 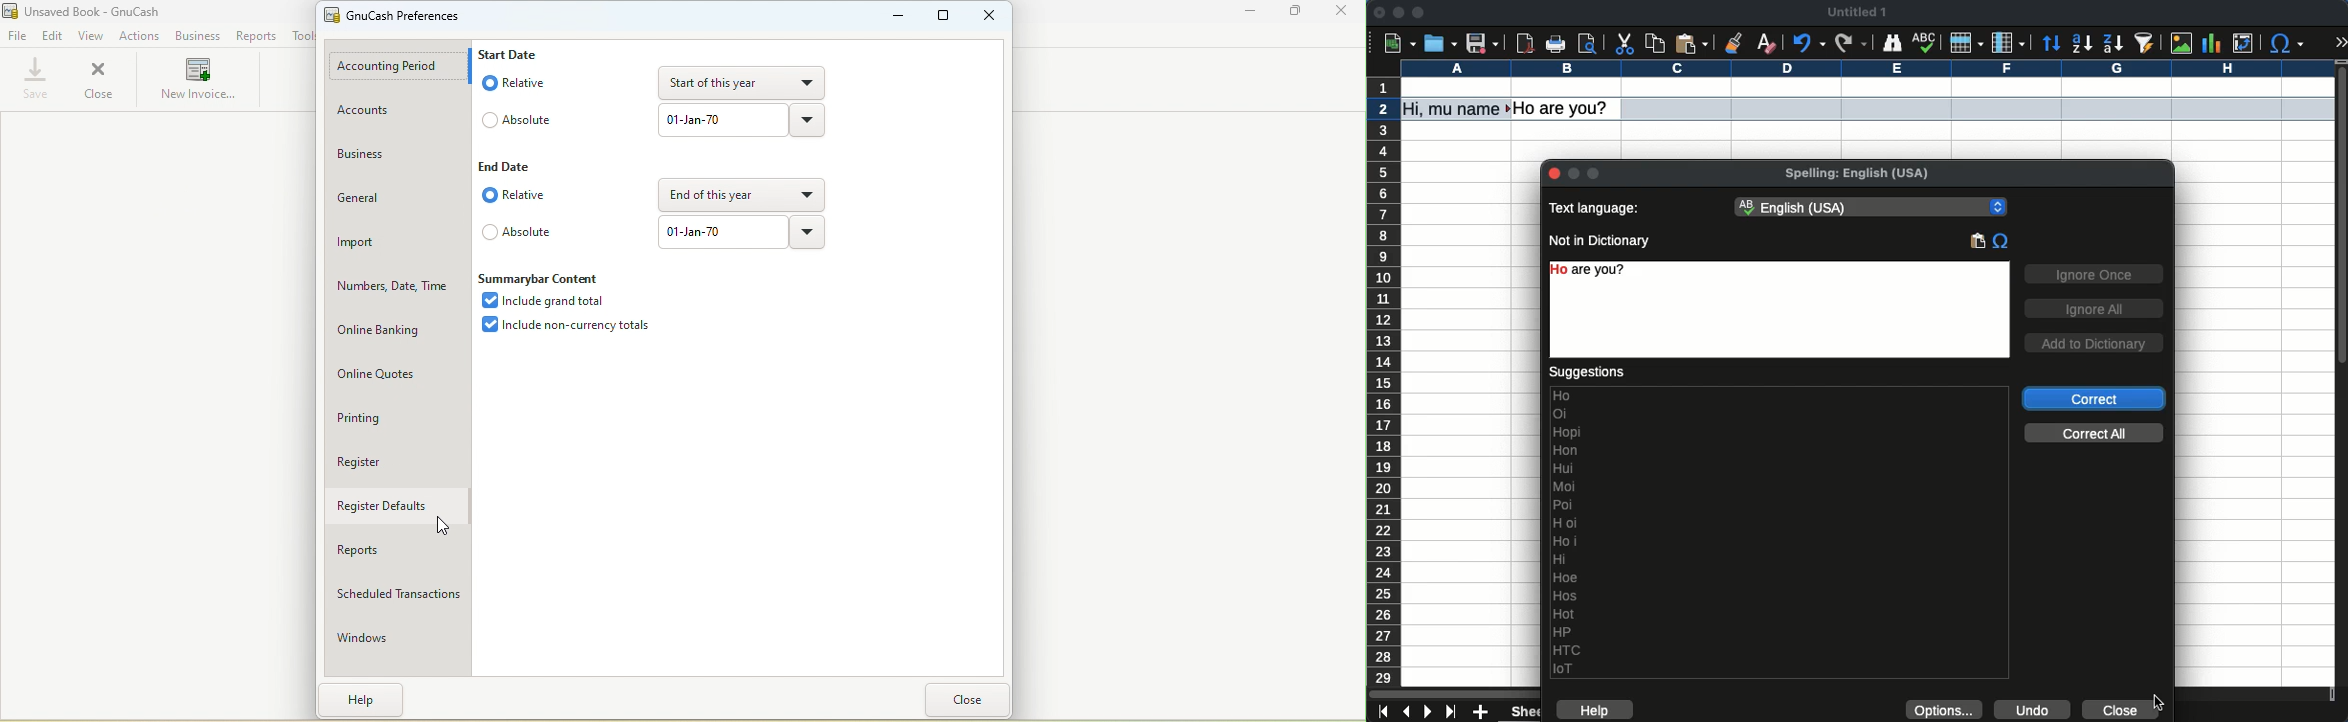 I want to click on Edit, so click(x=54, y=38).